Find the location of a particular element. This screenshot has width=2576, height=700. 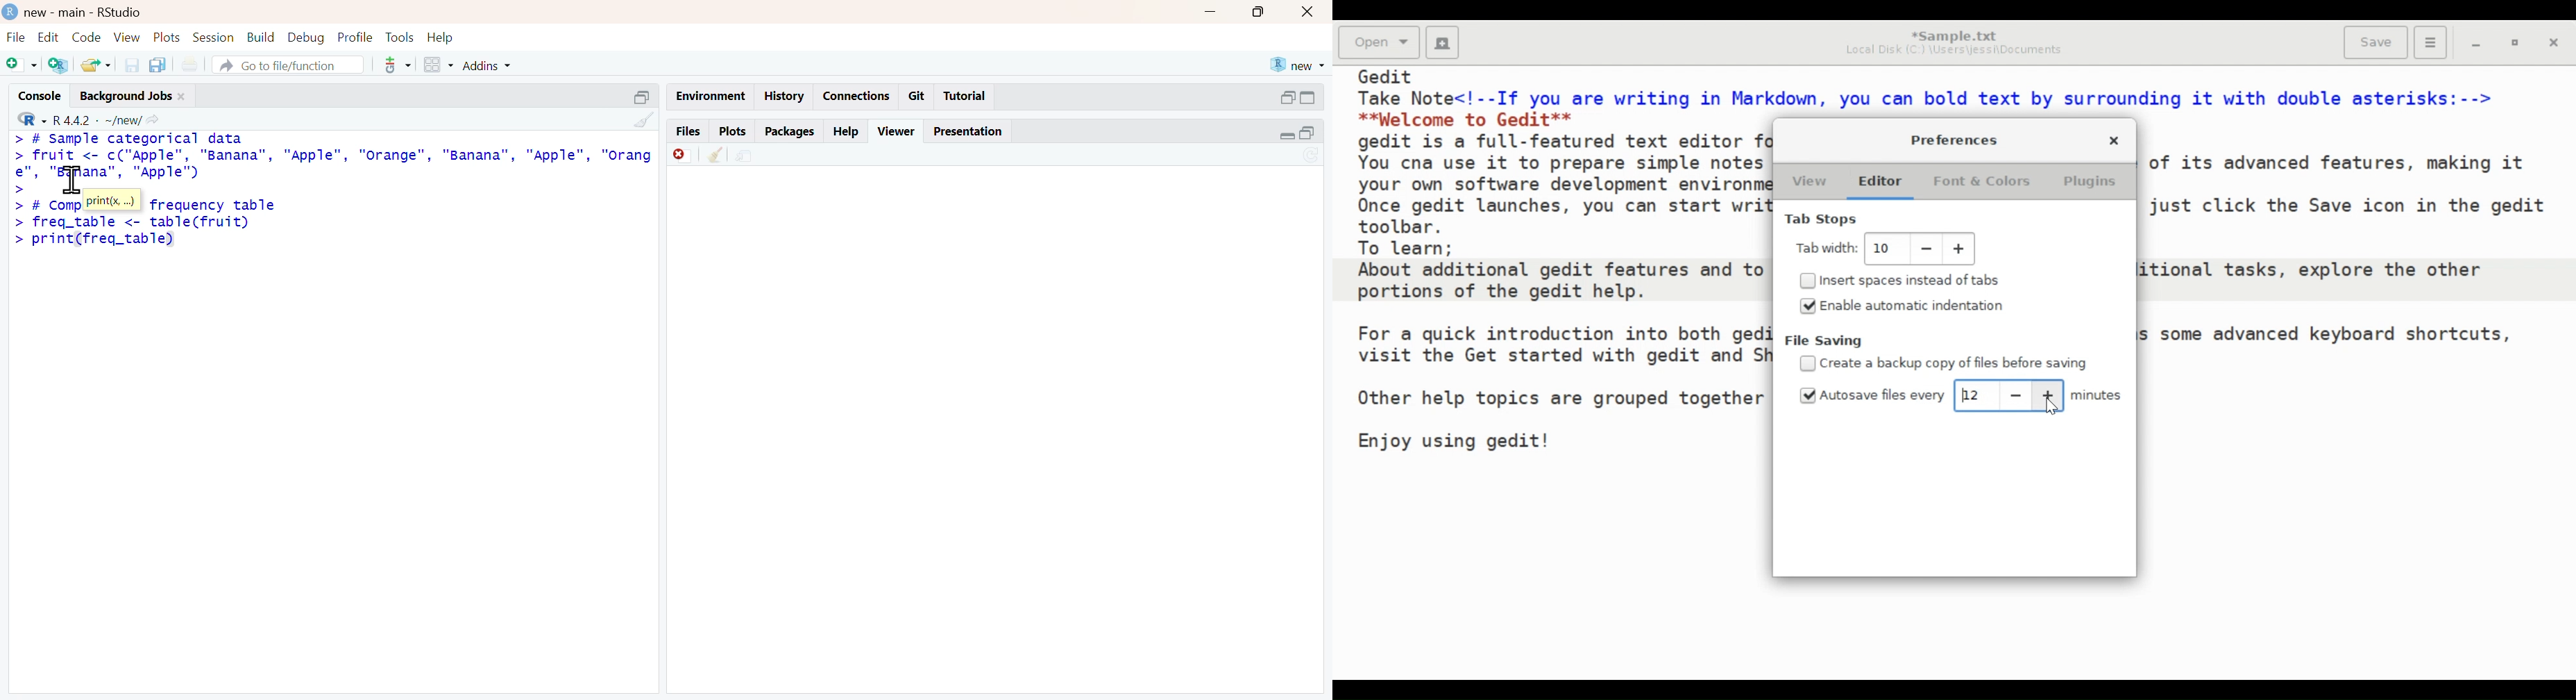

edit is located at coordinates (47, 37).